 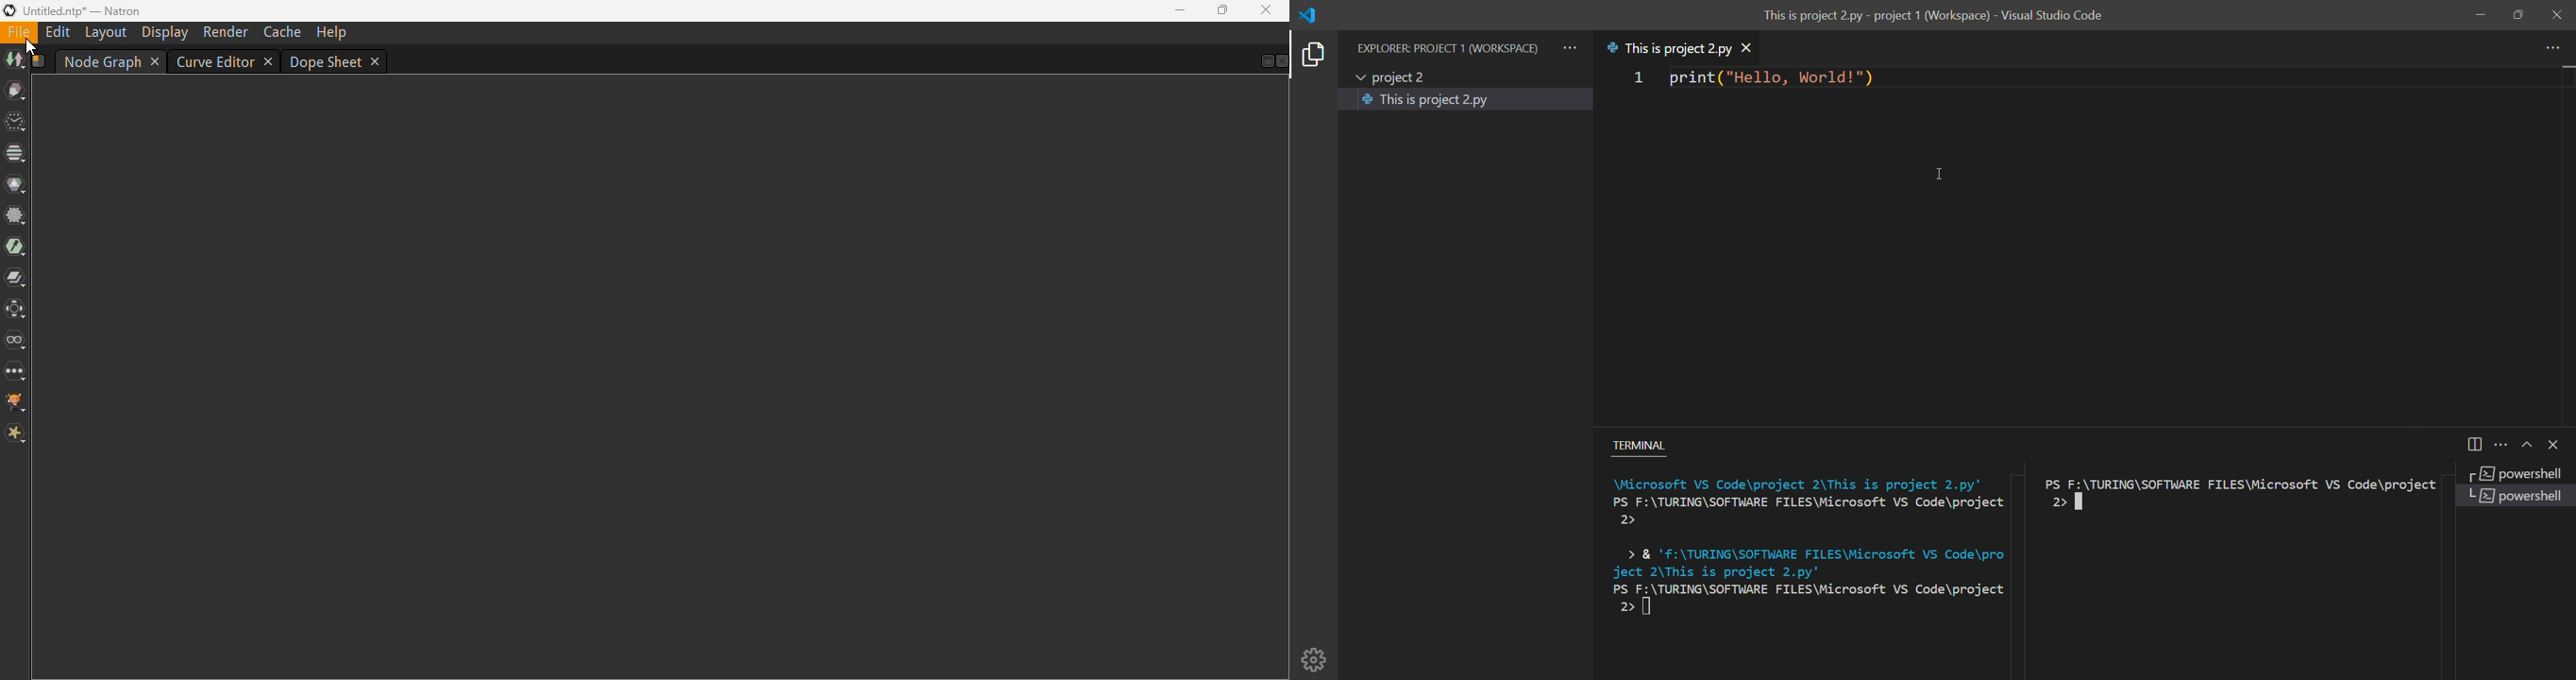 What do you see at coordinates (2478, 444) in the screenshot?
I see `split` at bounding box center [2478, 444].